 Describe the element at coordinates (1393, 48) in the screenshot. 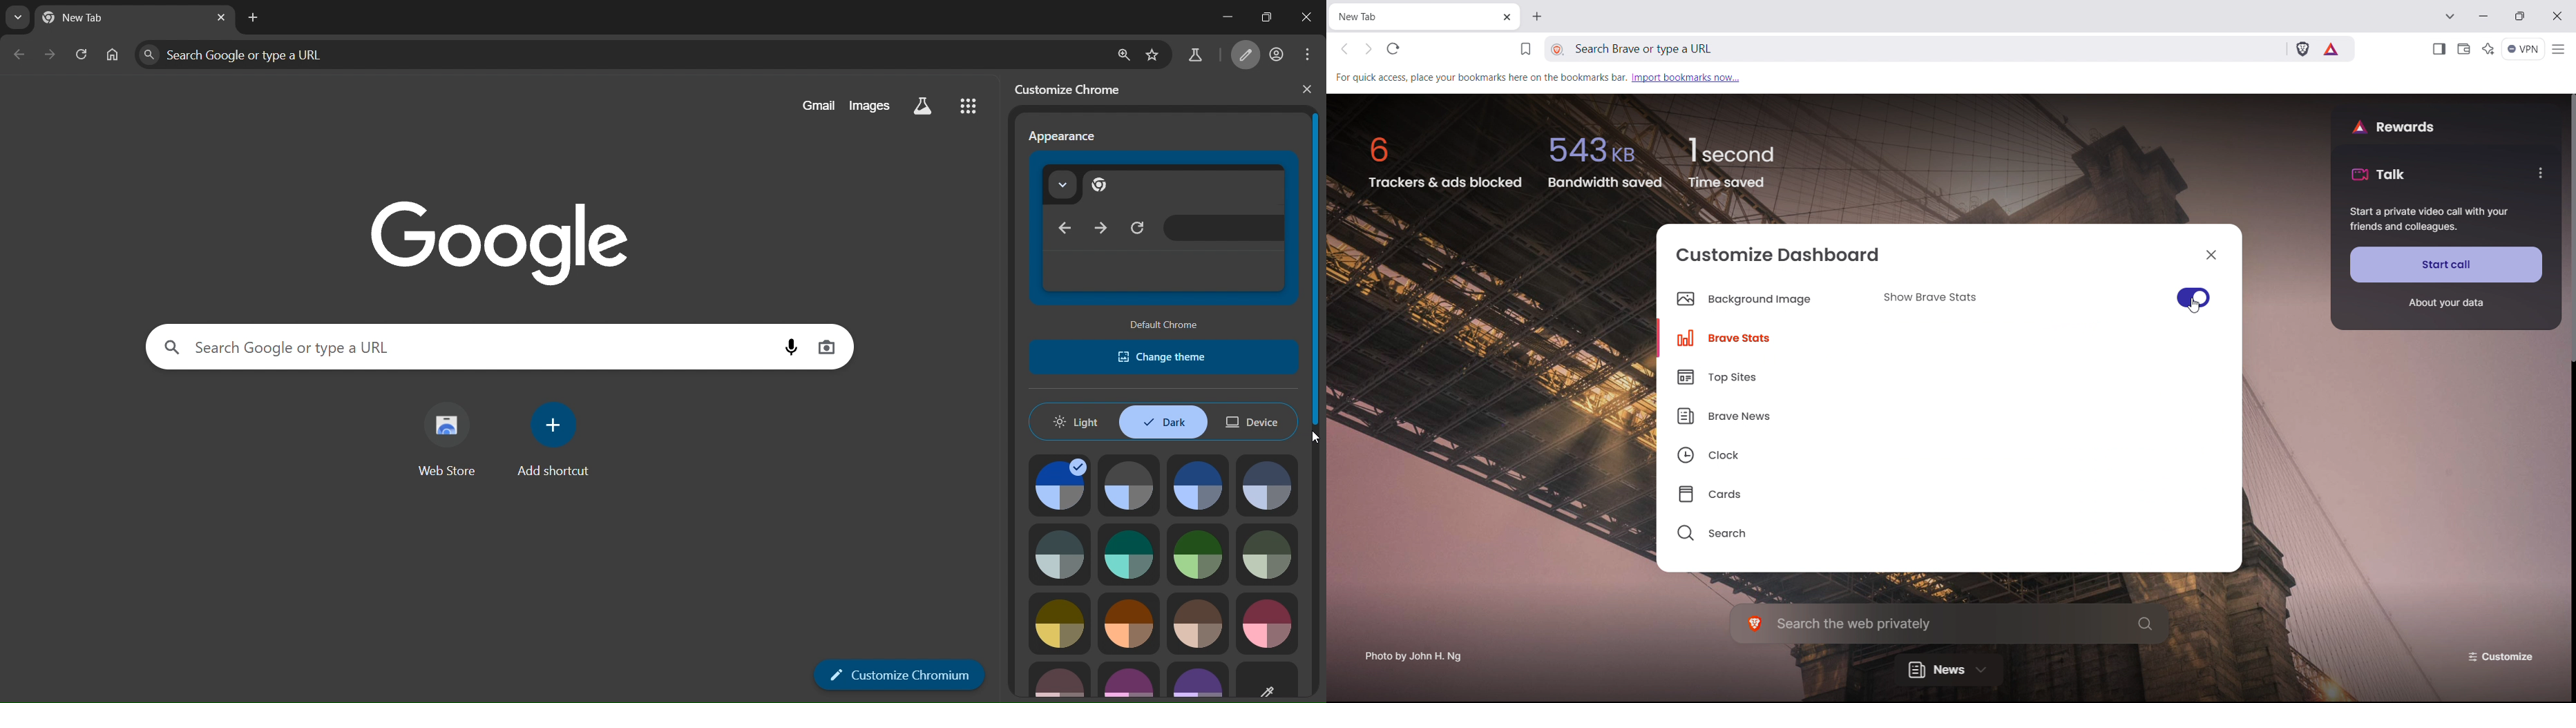

I see `reload this page` at that location.